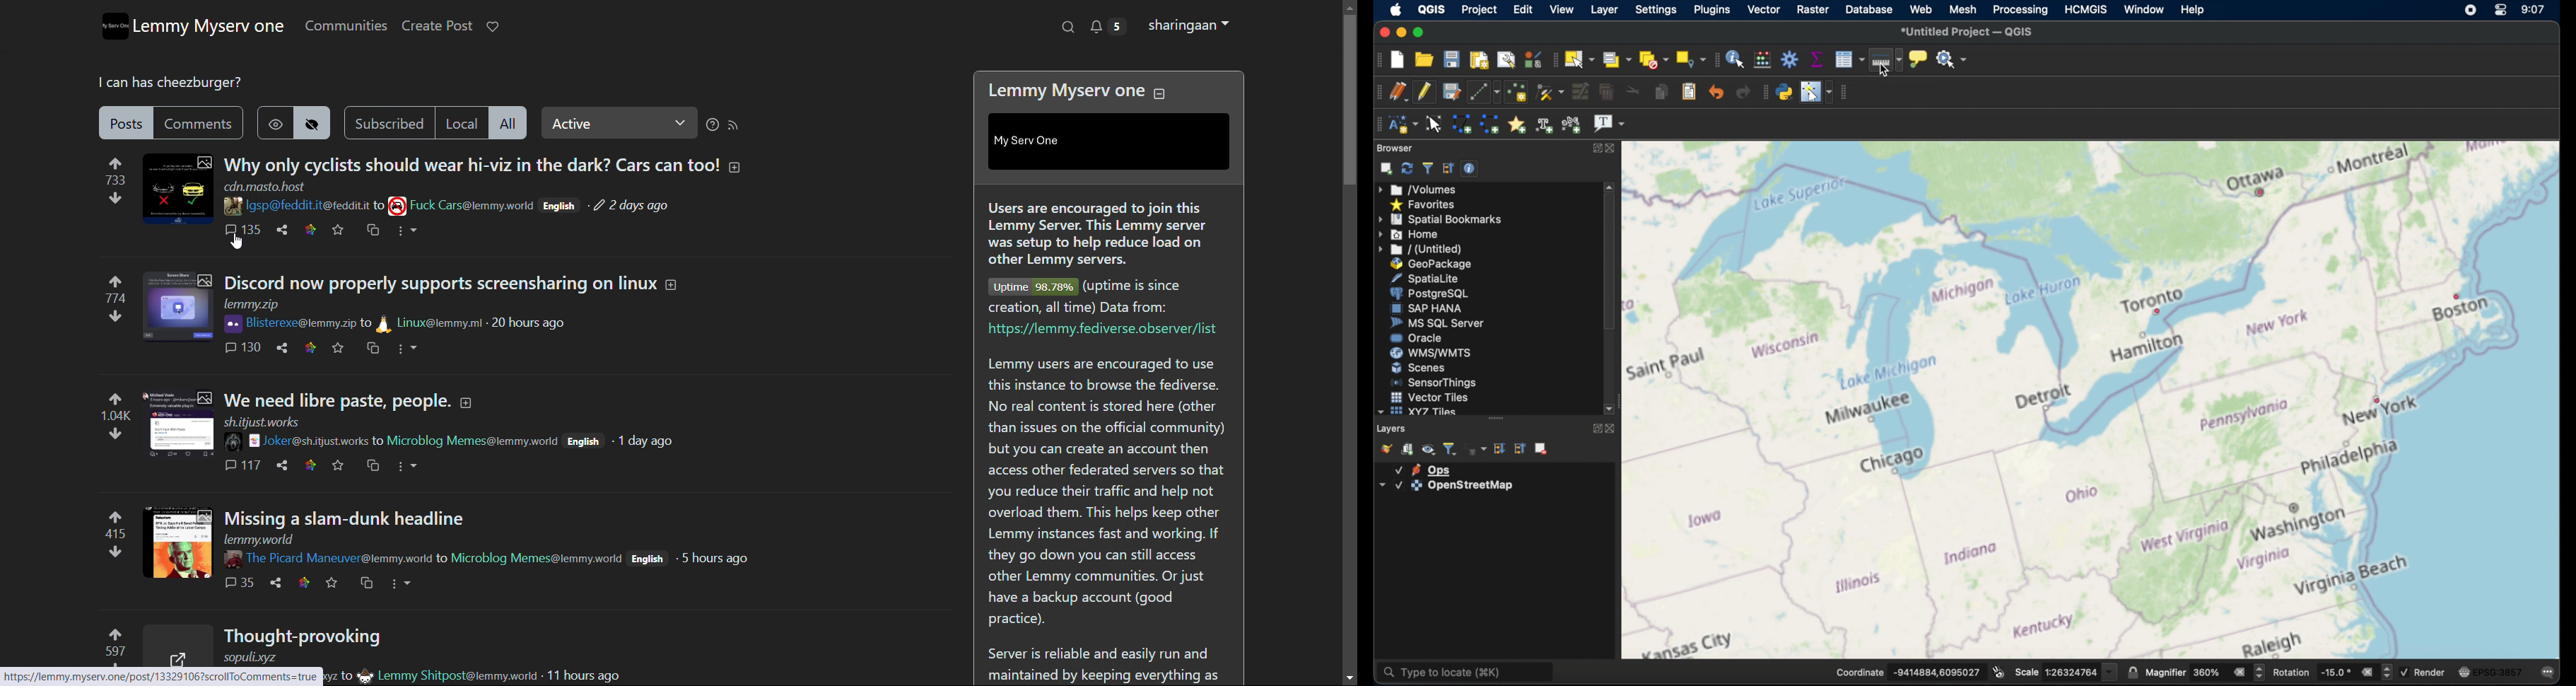 The height and width of the screenshot is (700, 2576). What do you see at coordinates (1479, 58) in the screenshot?
I see `new print layout` at bounding box center [1479, 58].